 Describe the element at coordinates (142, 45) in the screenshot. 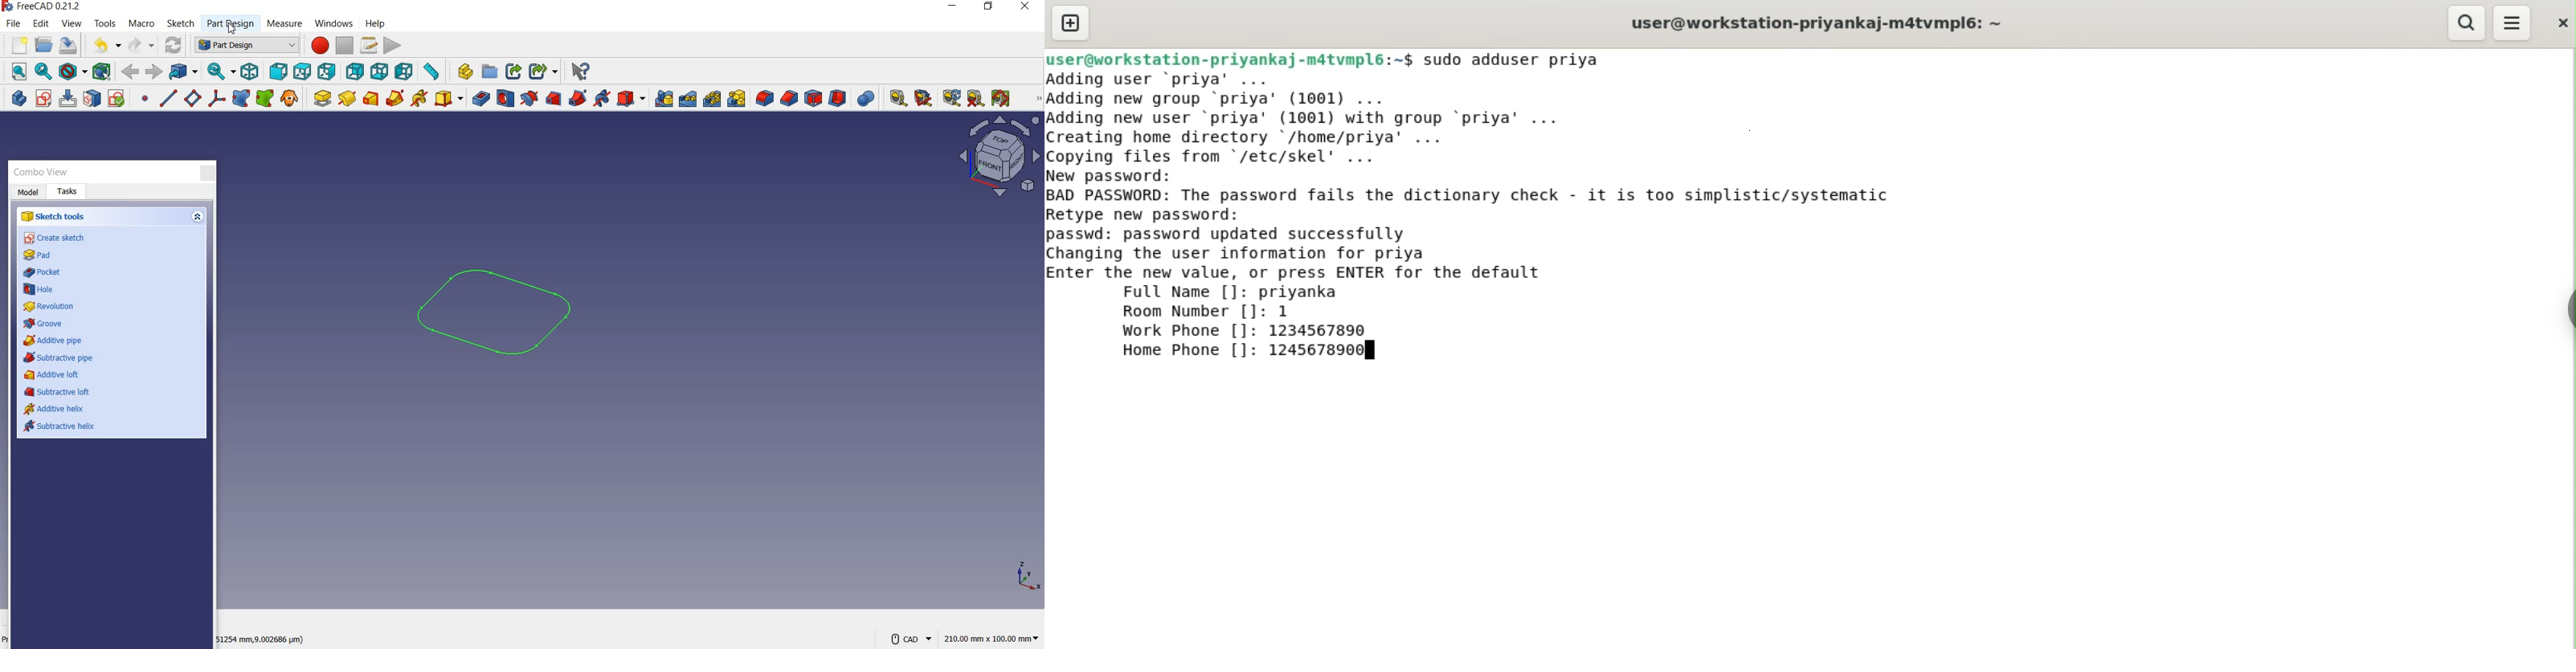

I see `redo` at that location.